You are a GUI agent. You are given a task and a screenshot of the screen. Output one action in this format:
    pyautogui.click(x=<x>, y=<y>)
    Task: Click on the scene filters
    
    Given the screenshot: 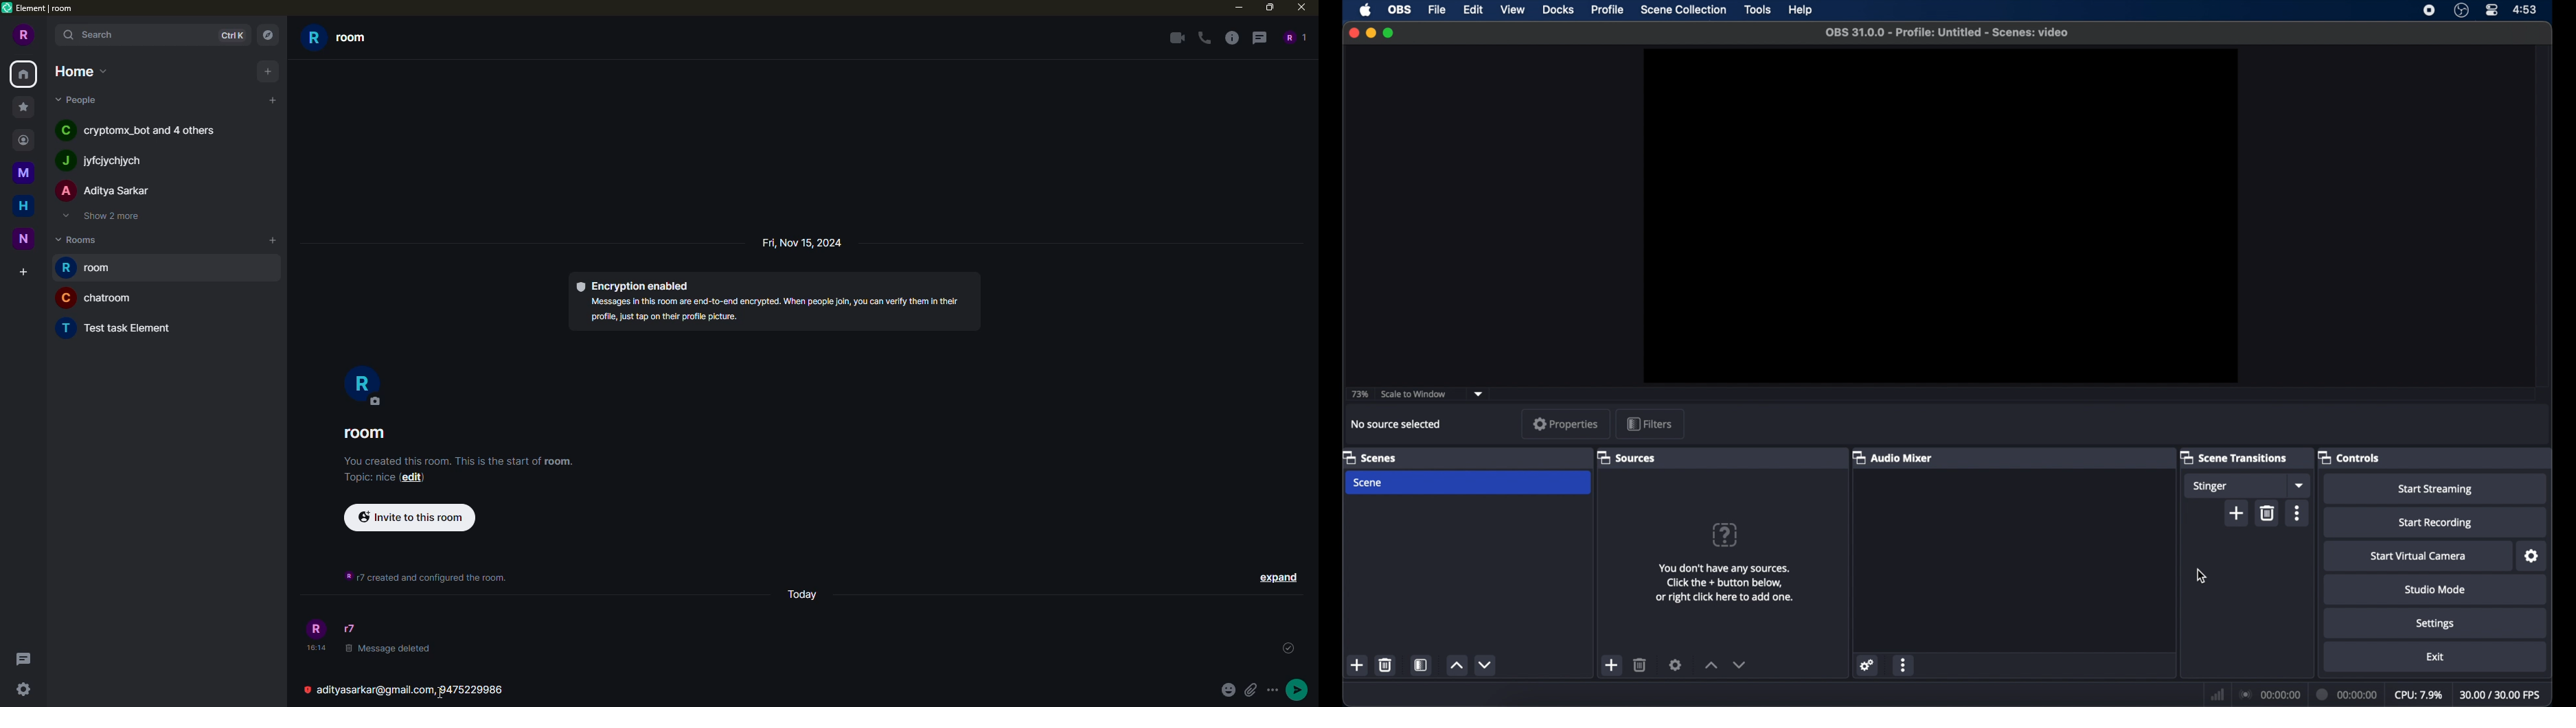 What is the action you would take?
    pyautogui.click(x=1422, y=664)
    